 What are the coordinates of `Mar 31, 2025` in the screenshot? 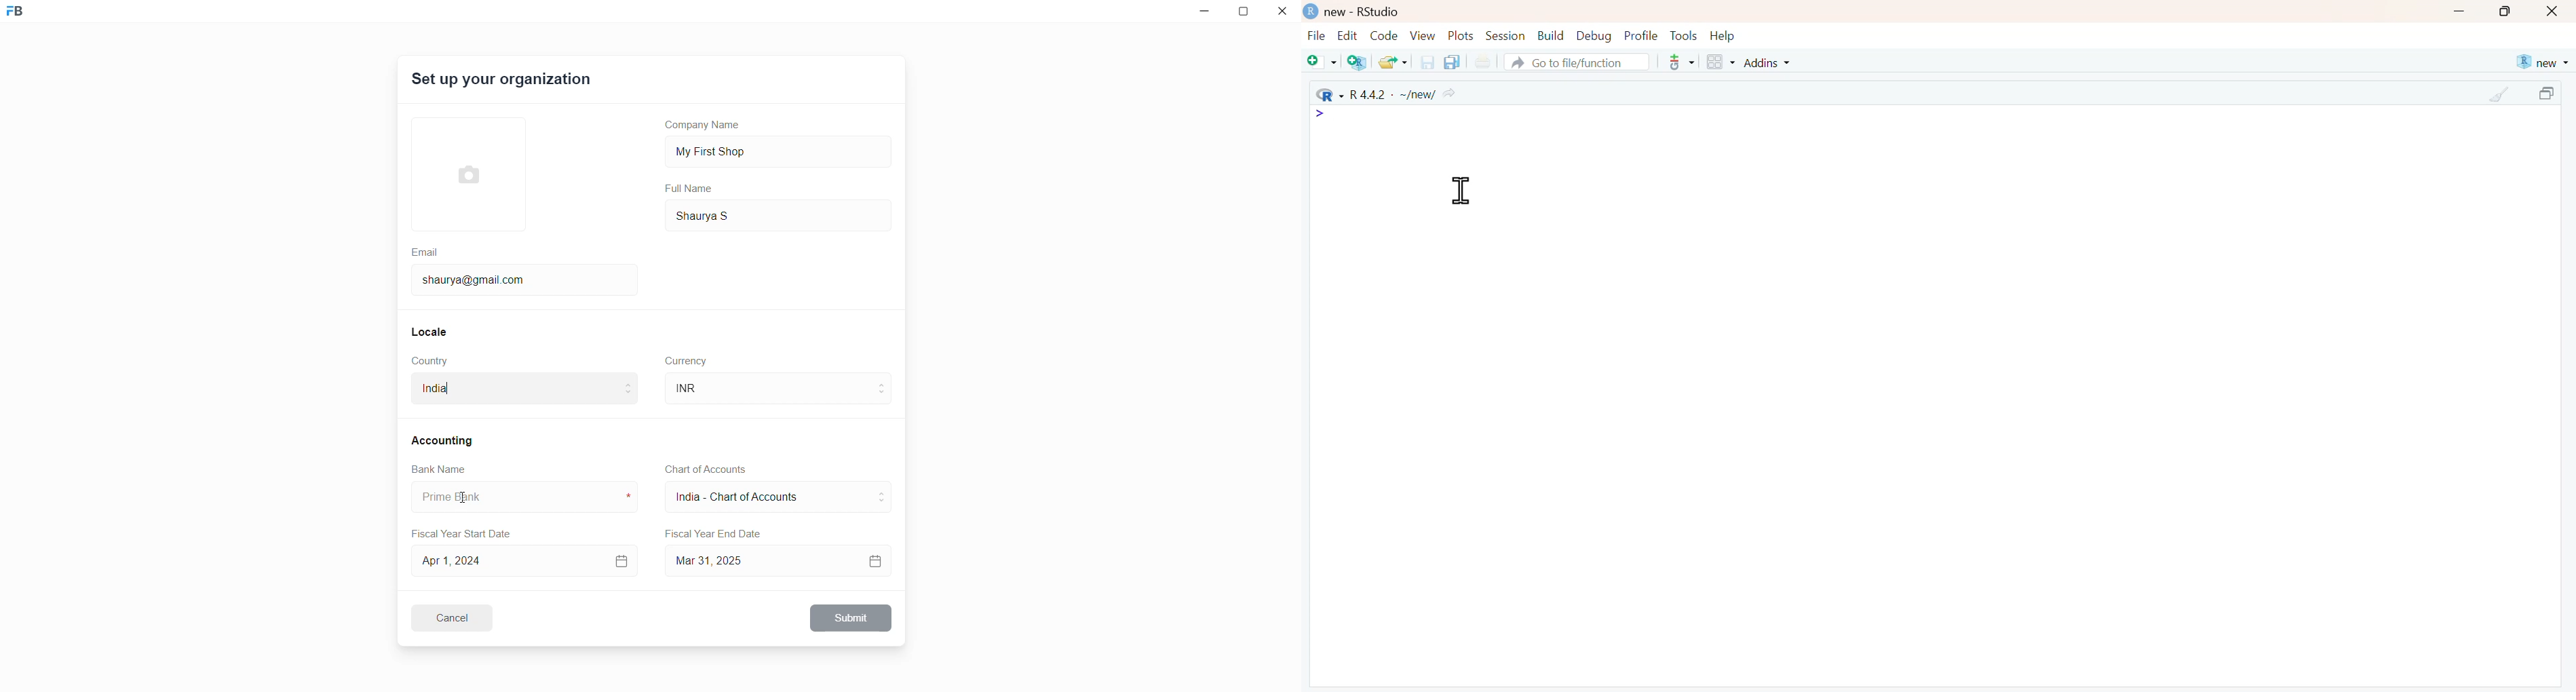 It's located at (781, 560).